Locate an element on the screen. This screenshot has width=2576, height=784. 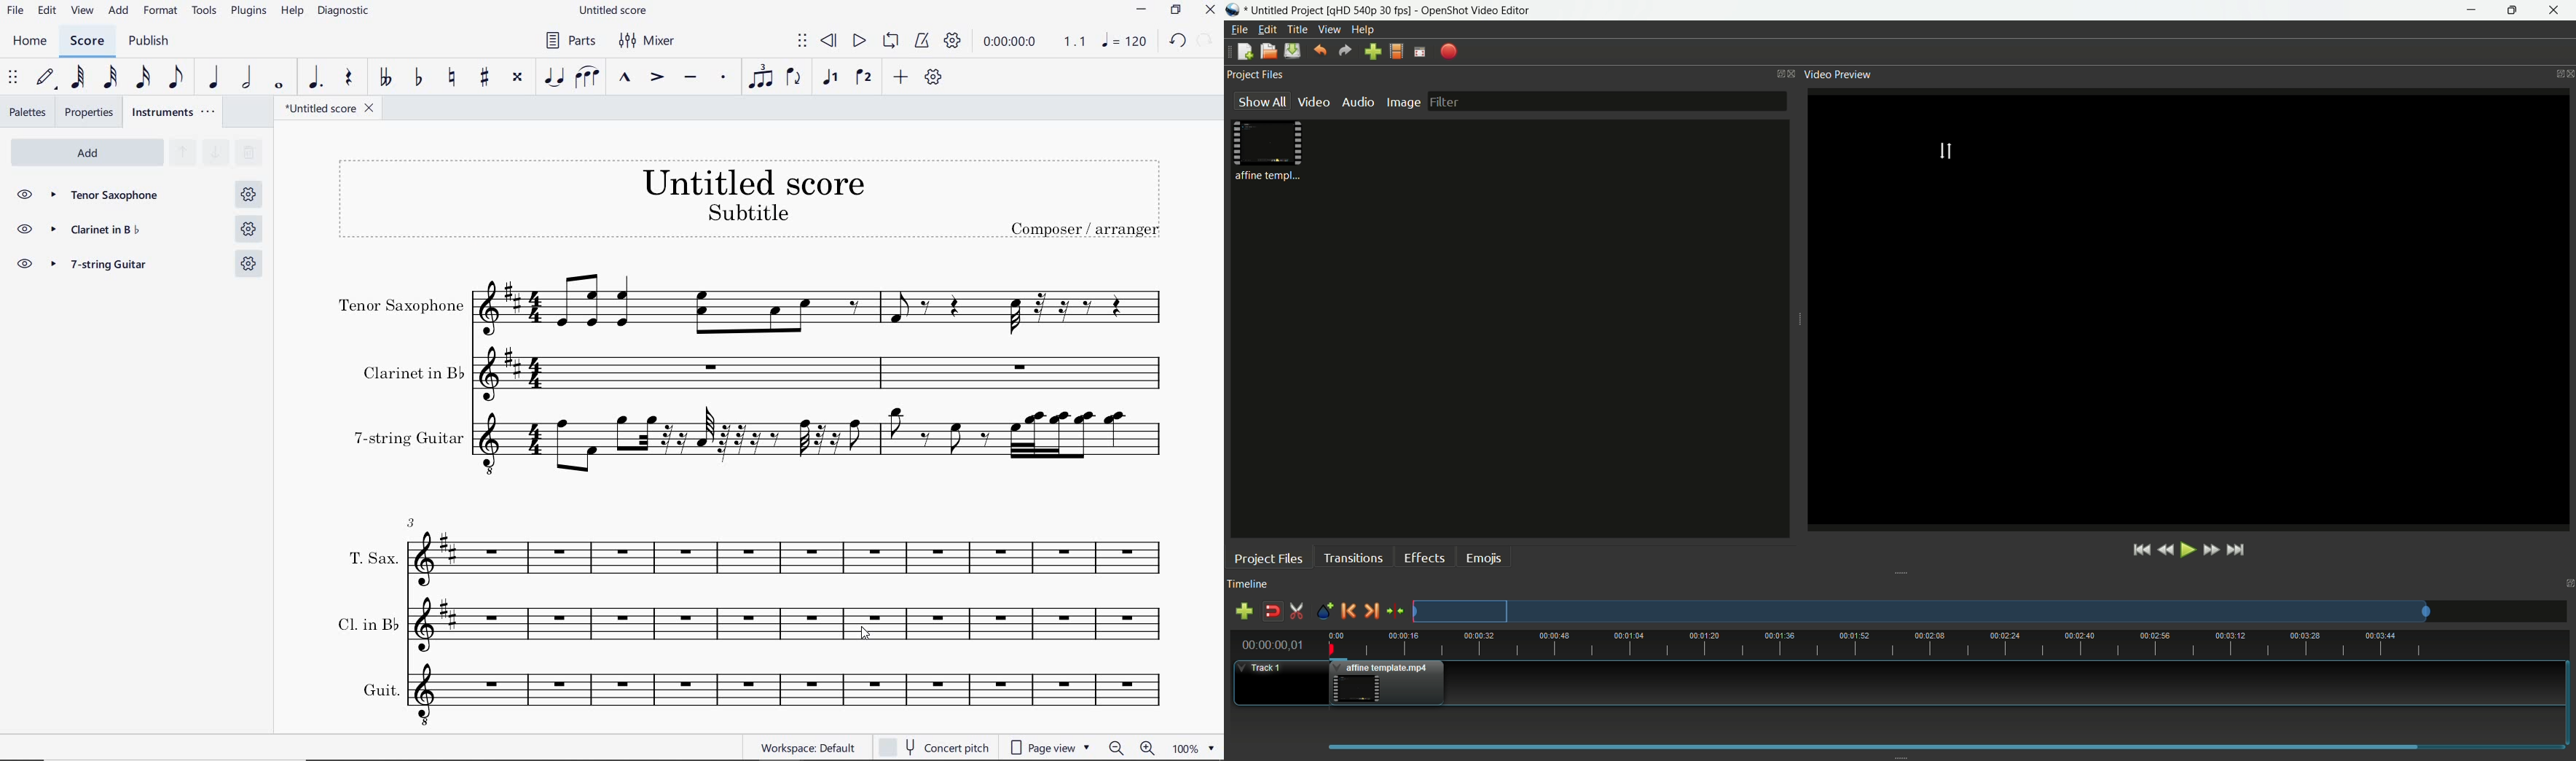
REWIND is located at coordinates (829, 42).